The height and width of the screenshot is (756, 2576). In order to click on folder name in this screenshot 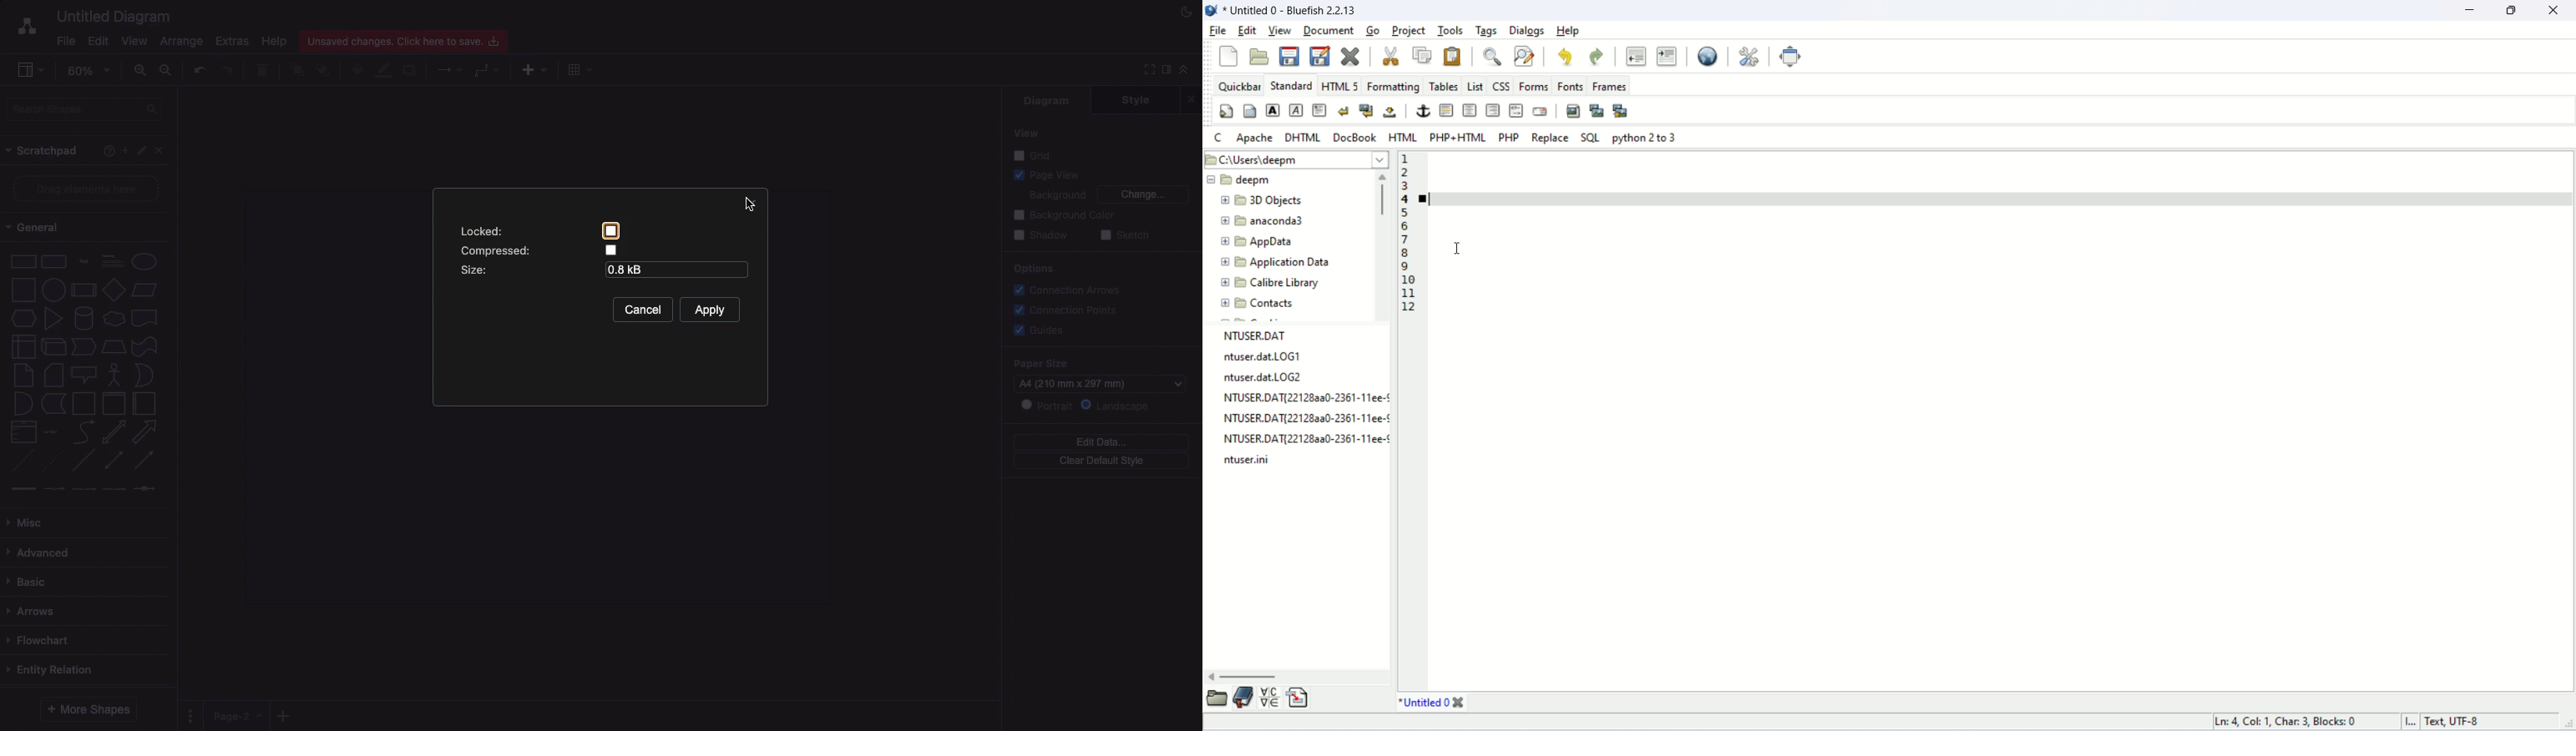, I will do `click(1290, 241)`.